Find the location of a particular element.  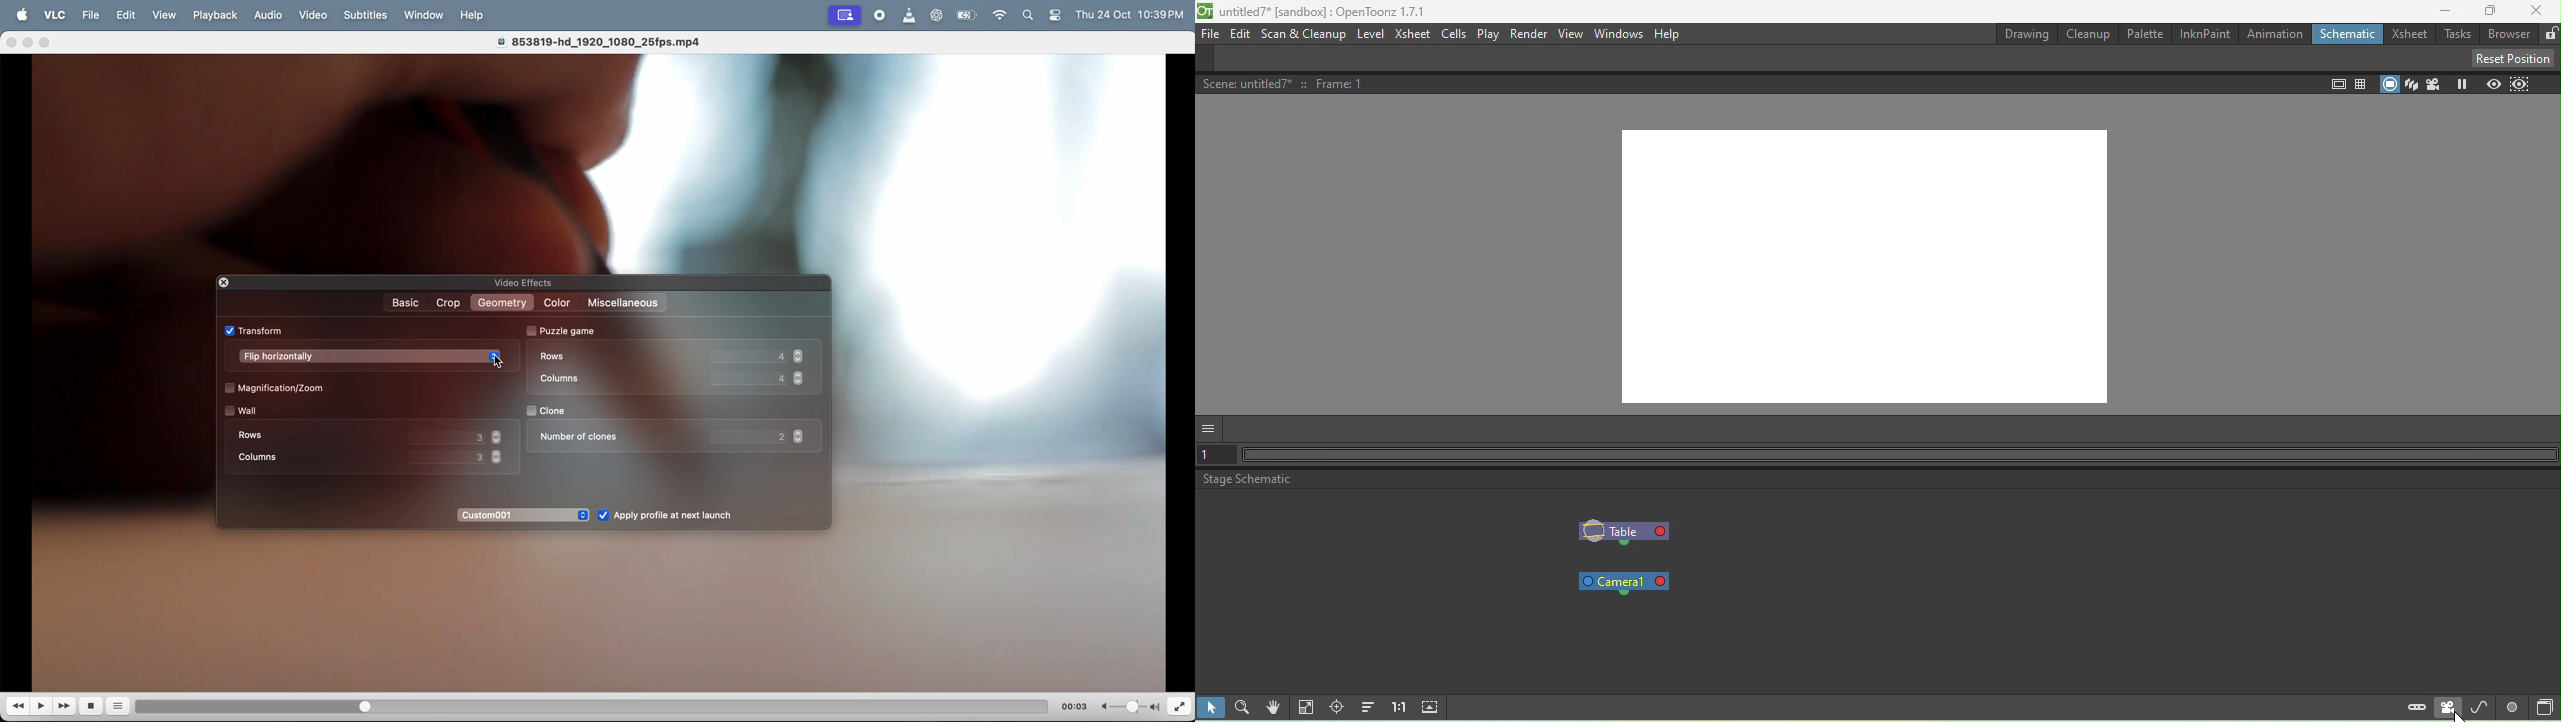

play is located at coordinates (43, 706).